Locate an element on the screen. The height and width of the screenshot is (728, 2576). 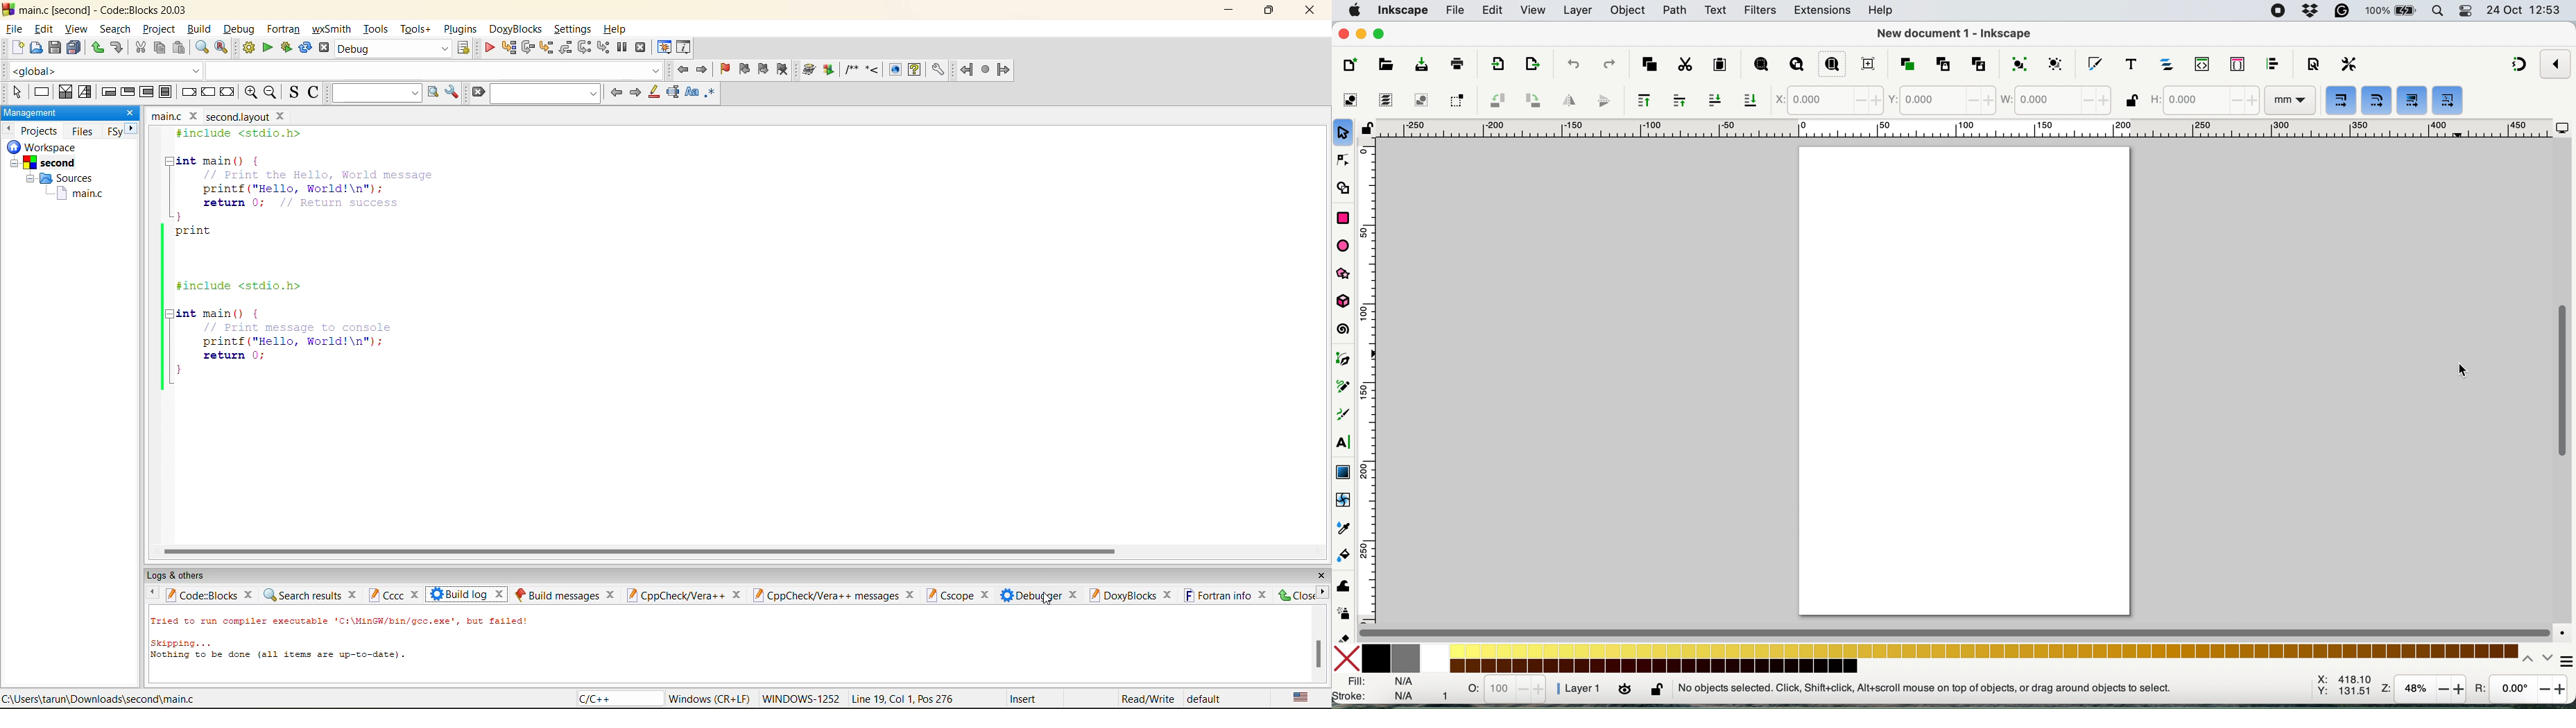
Page is located at coordinates (1967, 381).